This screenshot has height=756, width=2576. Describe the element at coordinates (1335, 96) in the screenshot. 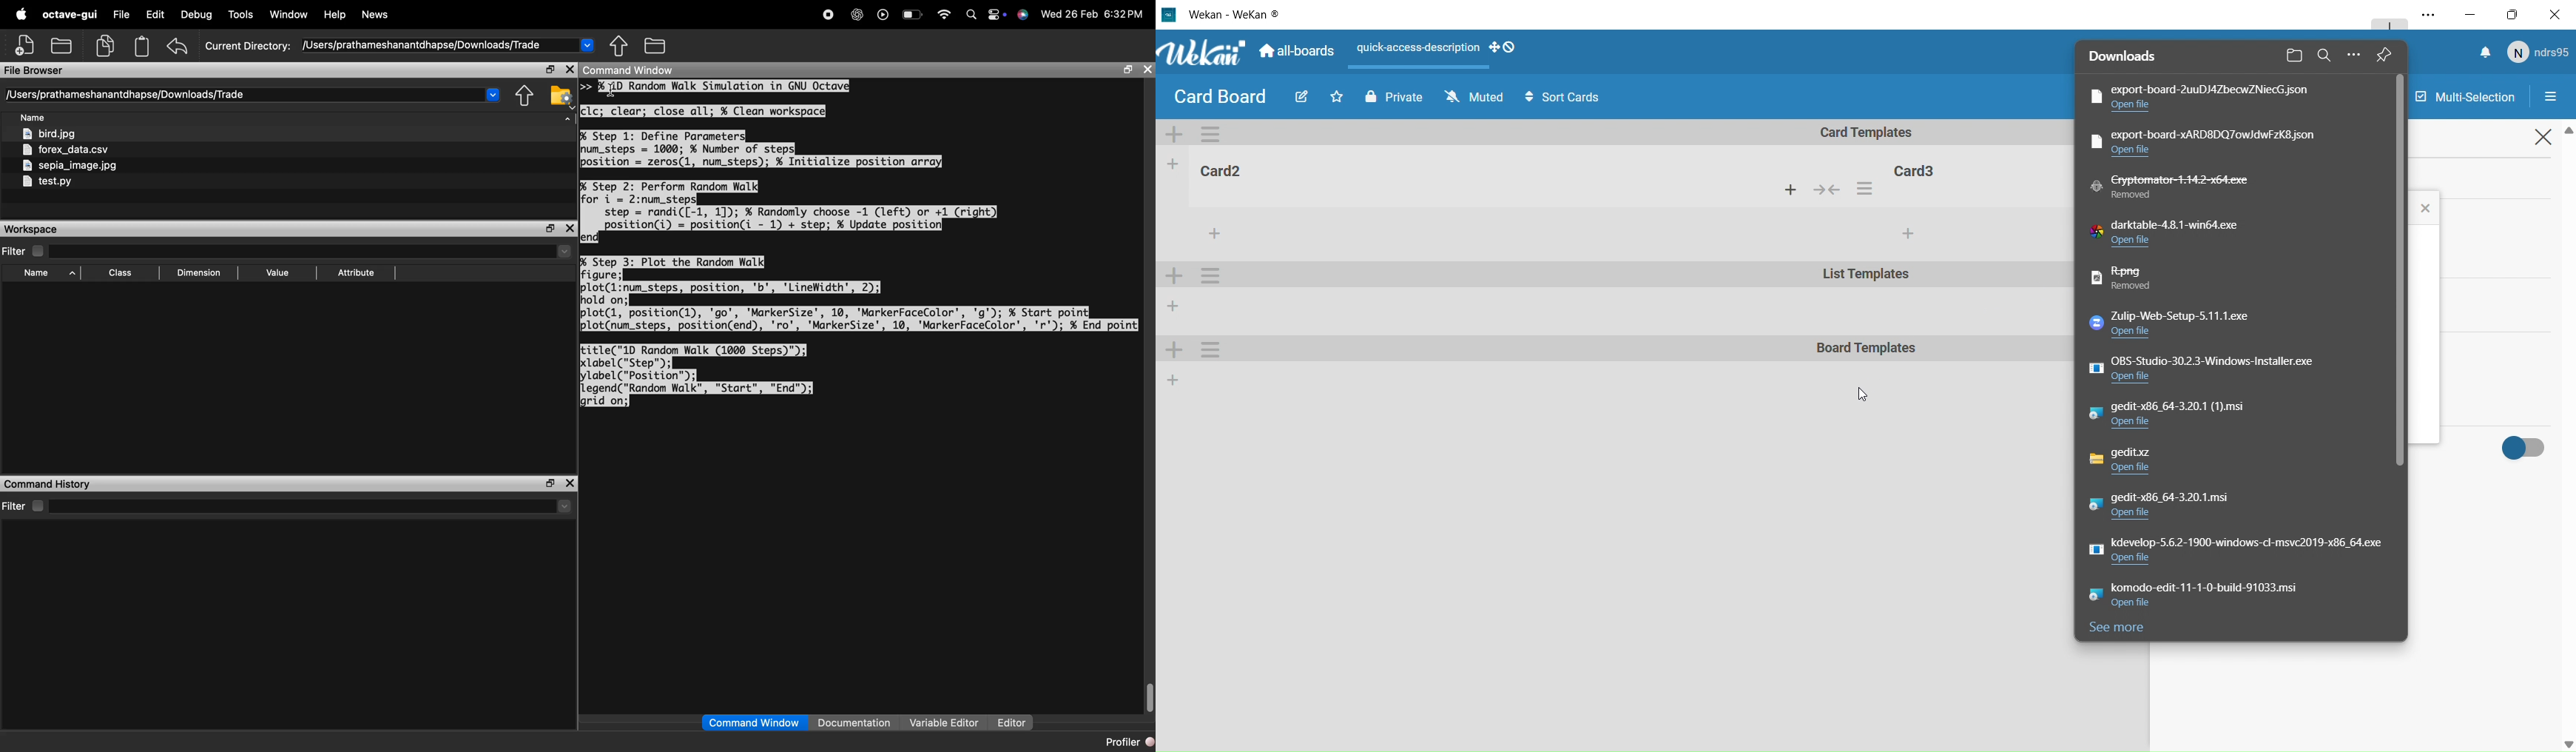

I see `` at that location.